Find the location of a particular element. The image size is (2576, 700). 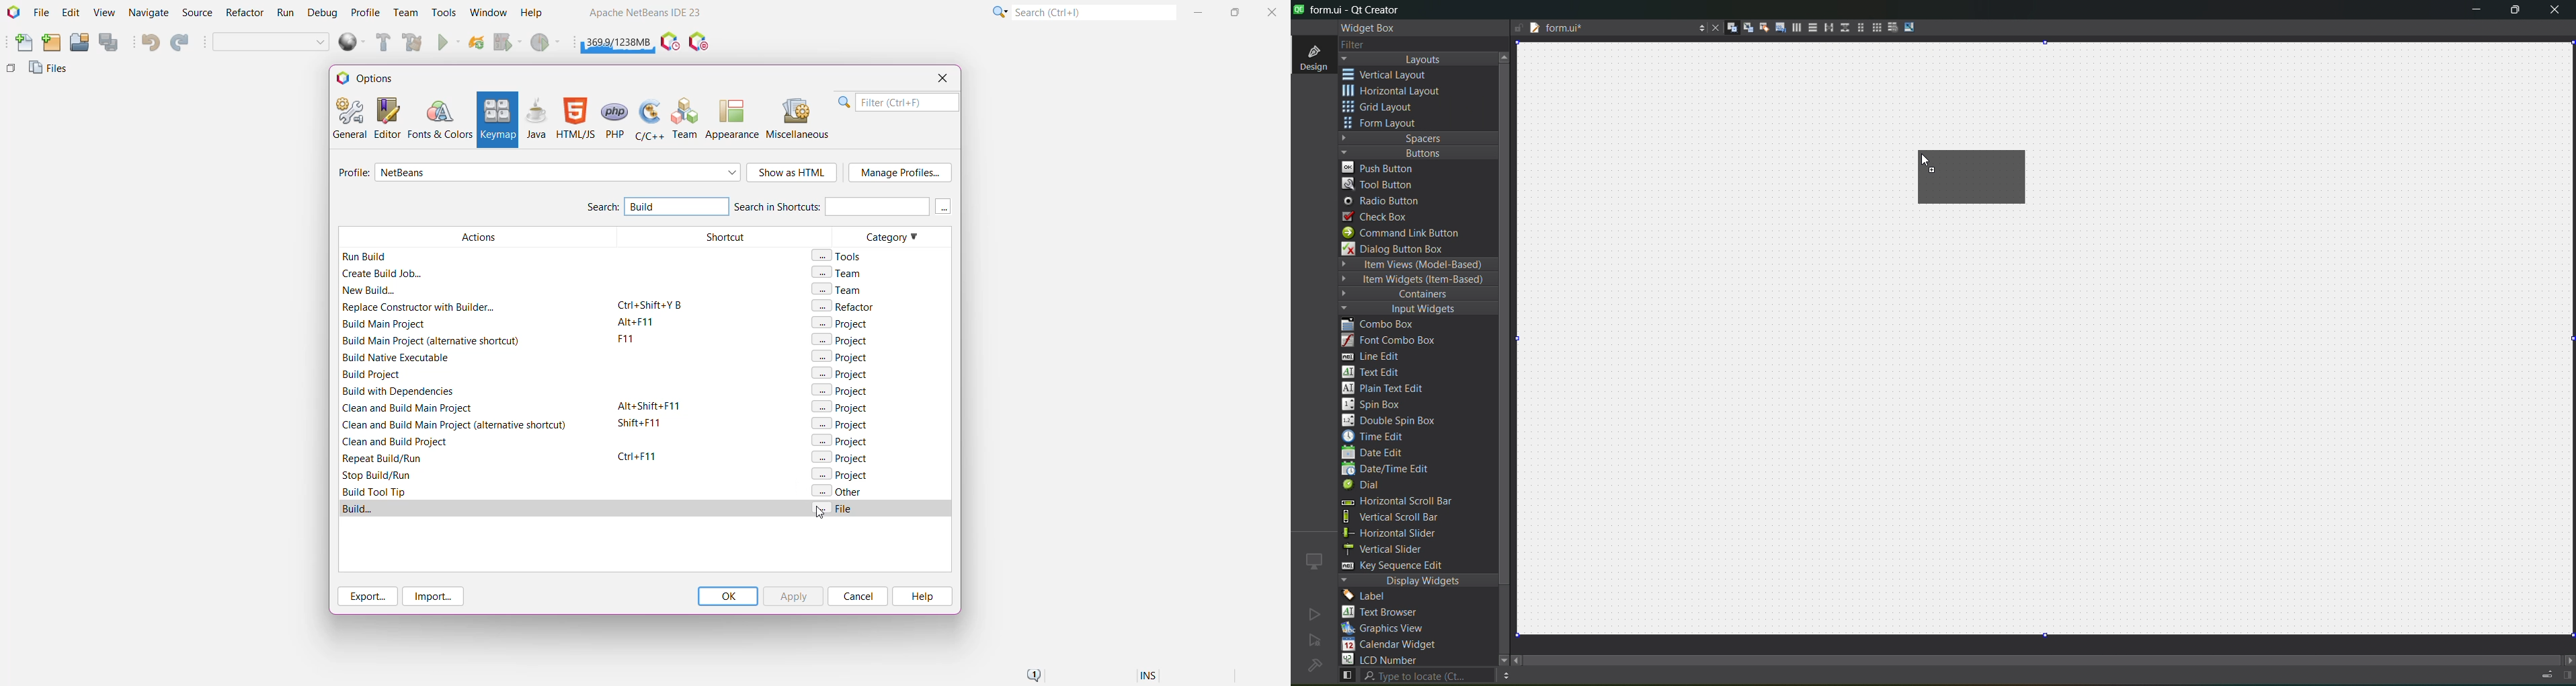

Apply is located at coordinates (793, 596).